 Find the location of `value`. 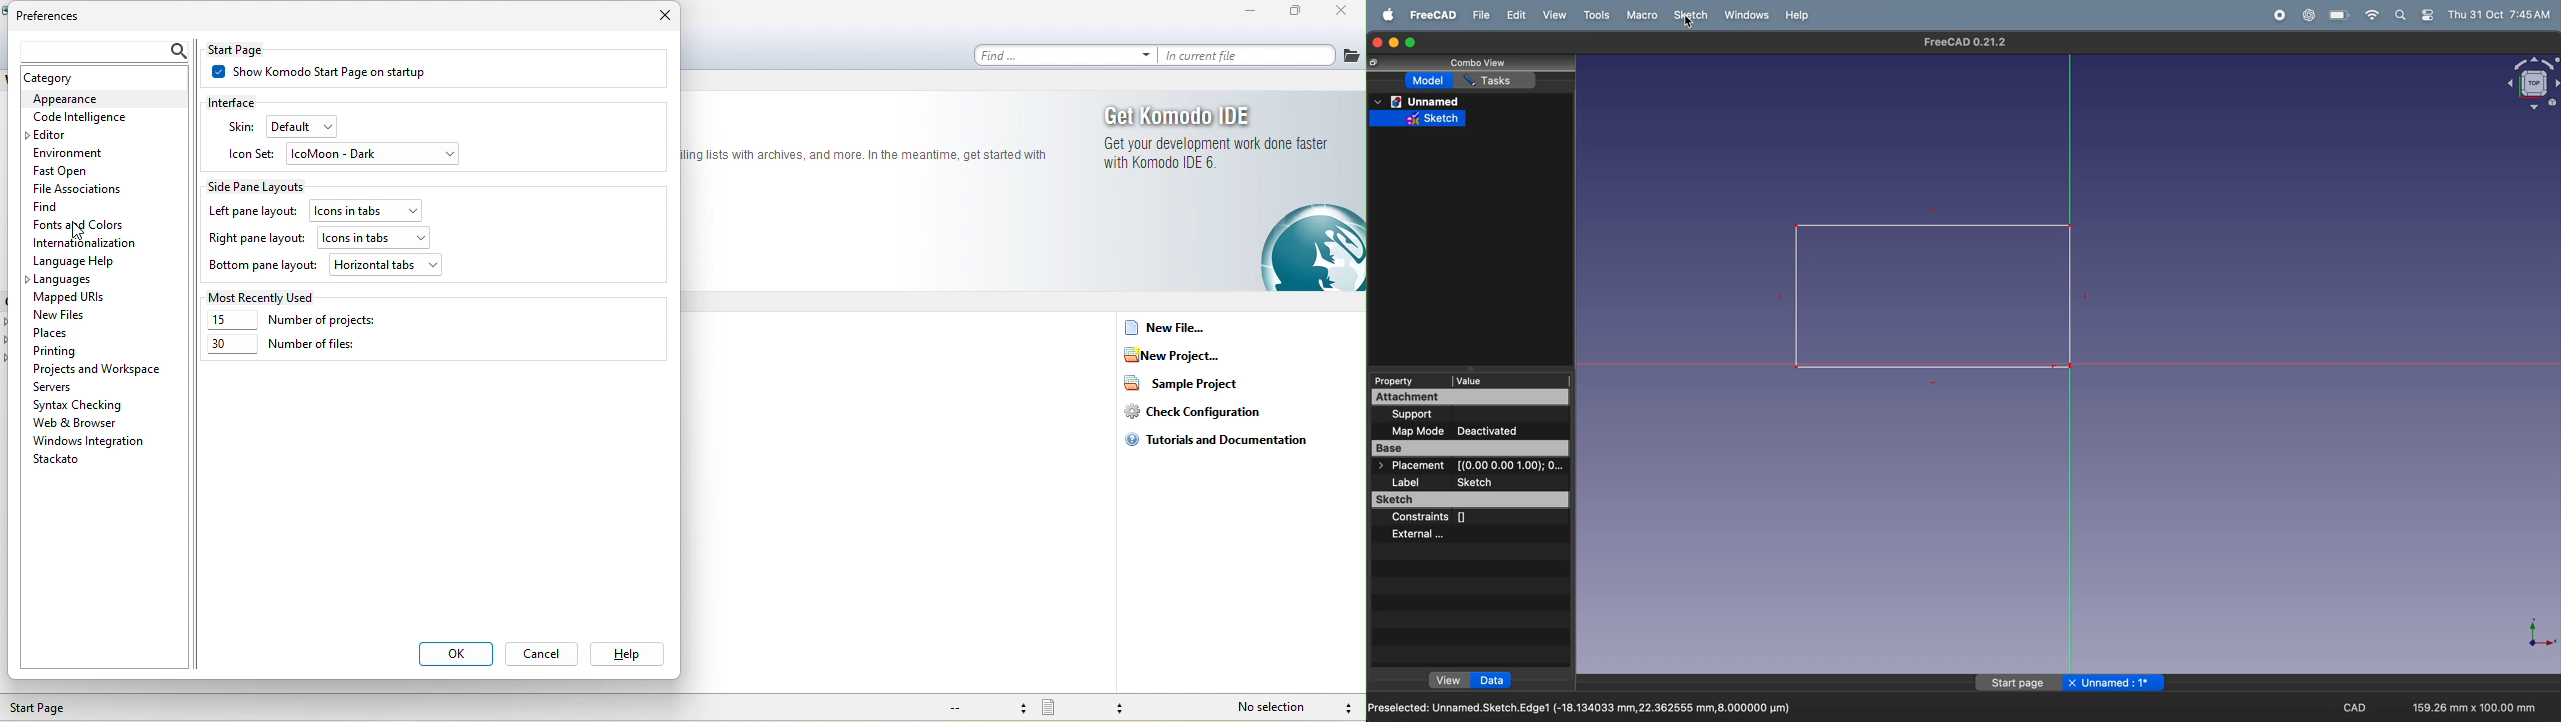

value is located at coordinates (1483, 379).